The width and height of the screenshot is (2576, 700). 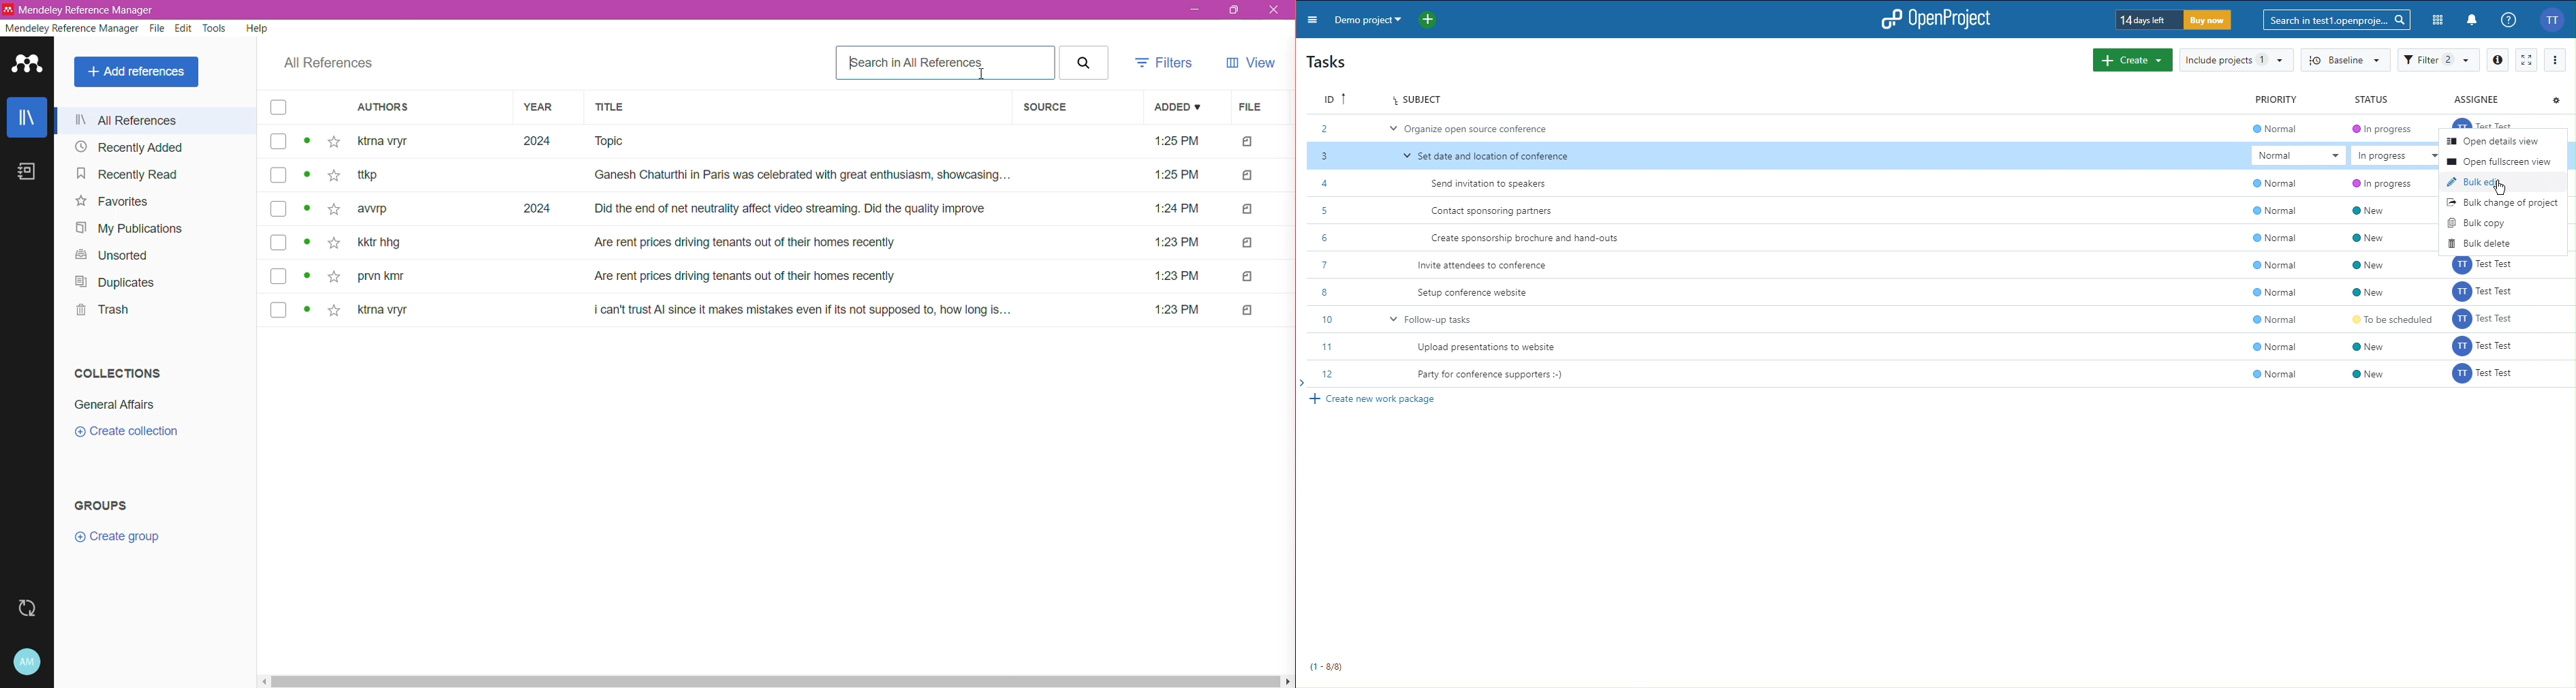 What do you see at coordinates (327, 63) in the screenshot?
I see `All References` at bounding box center [327, 63].